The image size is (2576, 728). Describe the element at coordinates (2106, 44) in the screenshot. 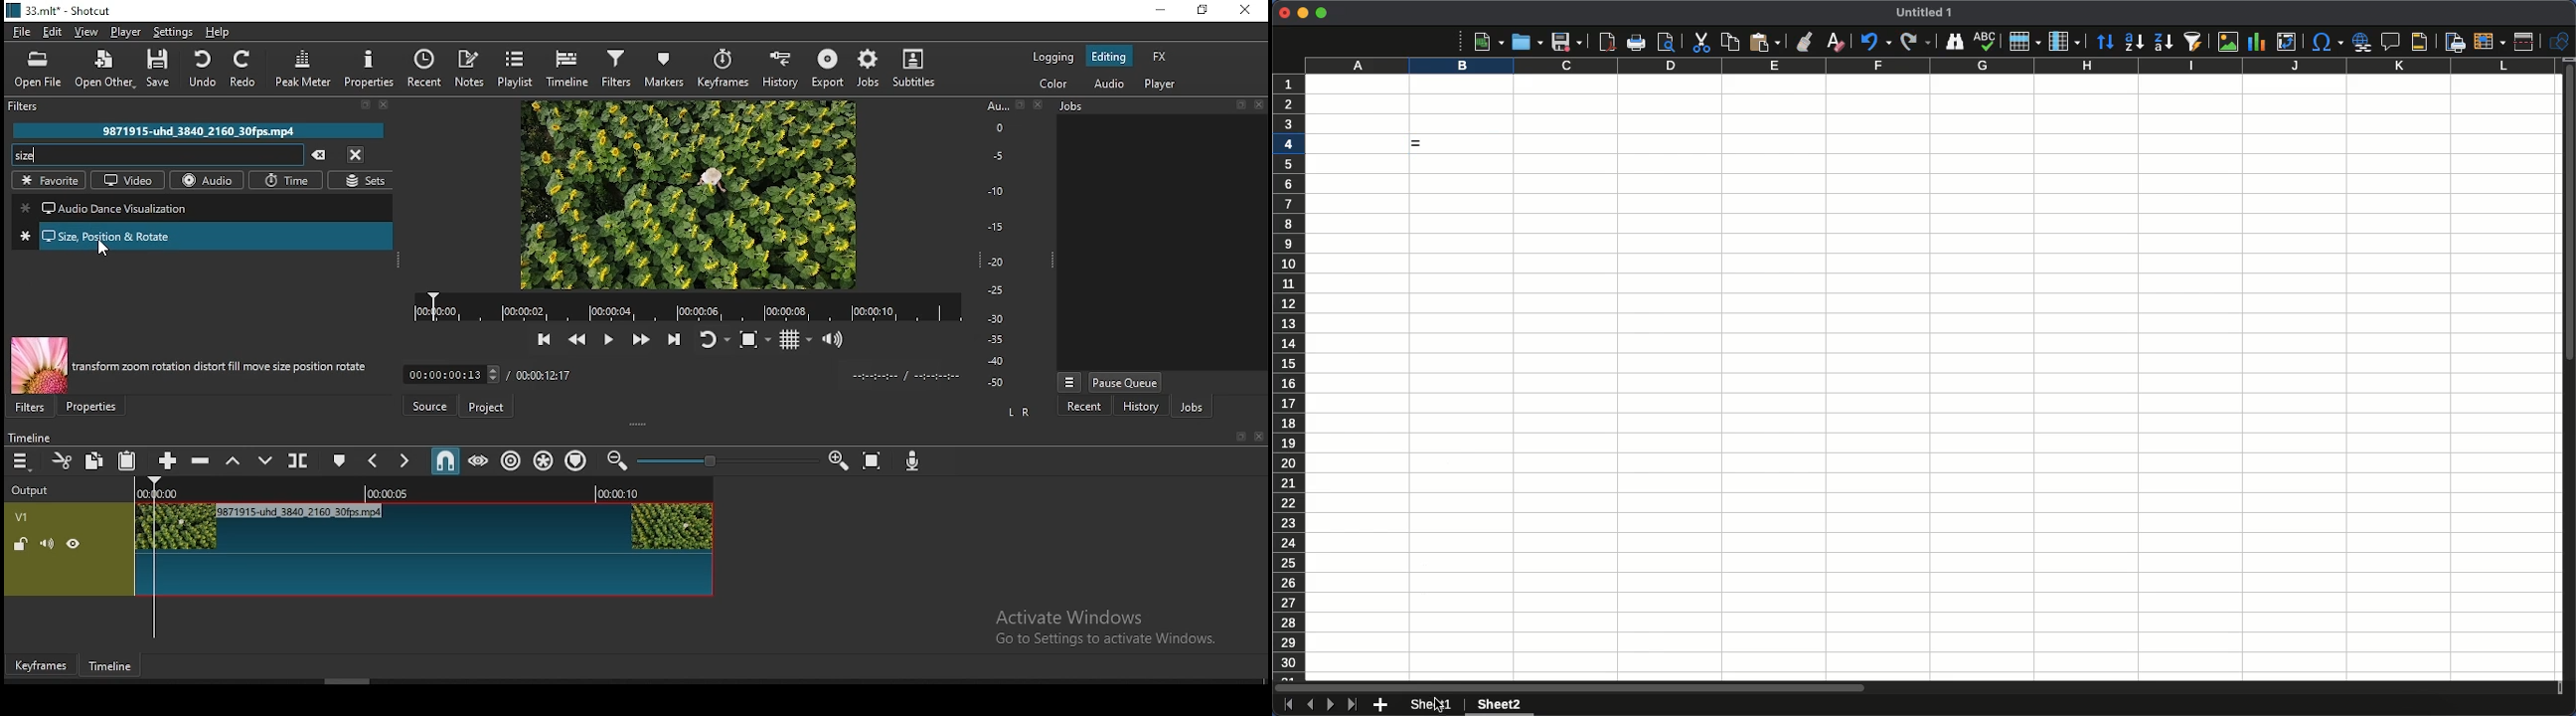

I see `Sort` at that location.